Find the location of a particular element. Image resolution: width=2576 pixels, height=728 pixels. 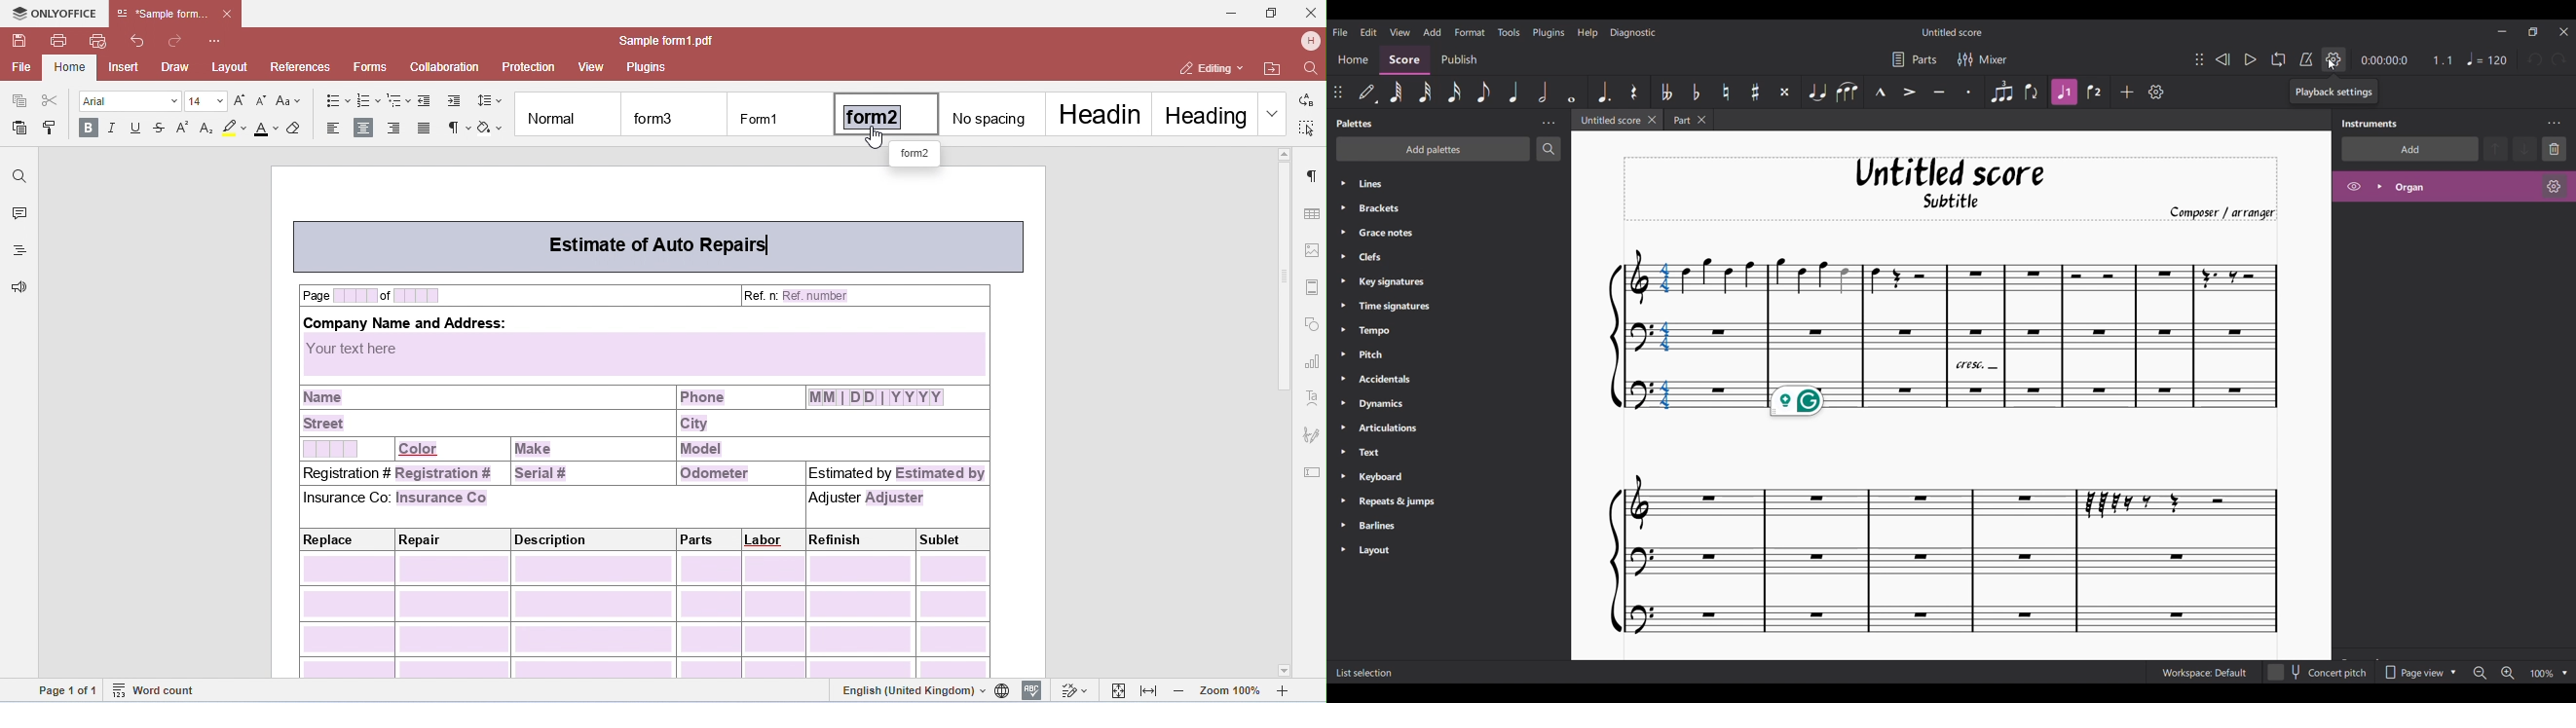

Page view options is located at coordinates (2418, 672).